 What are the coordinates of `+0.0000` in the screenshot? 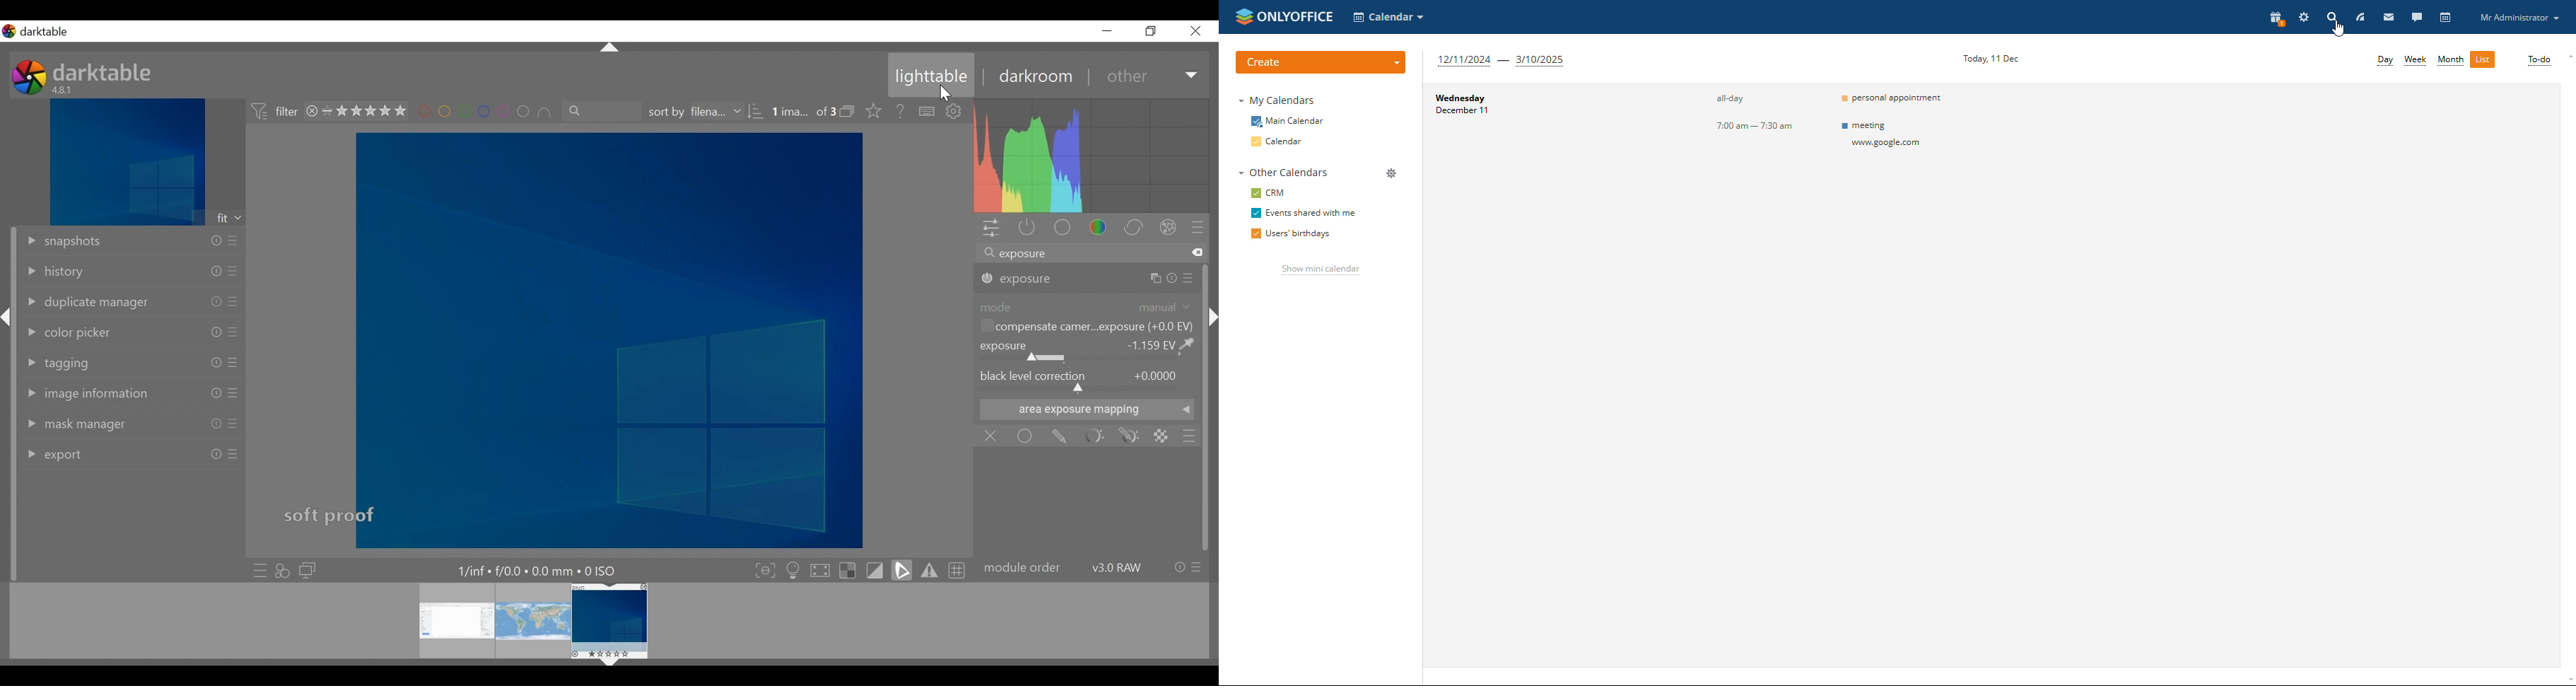 It's located at (1156, 376).